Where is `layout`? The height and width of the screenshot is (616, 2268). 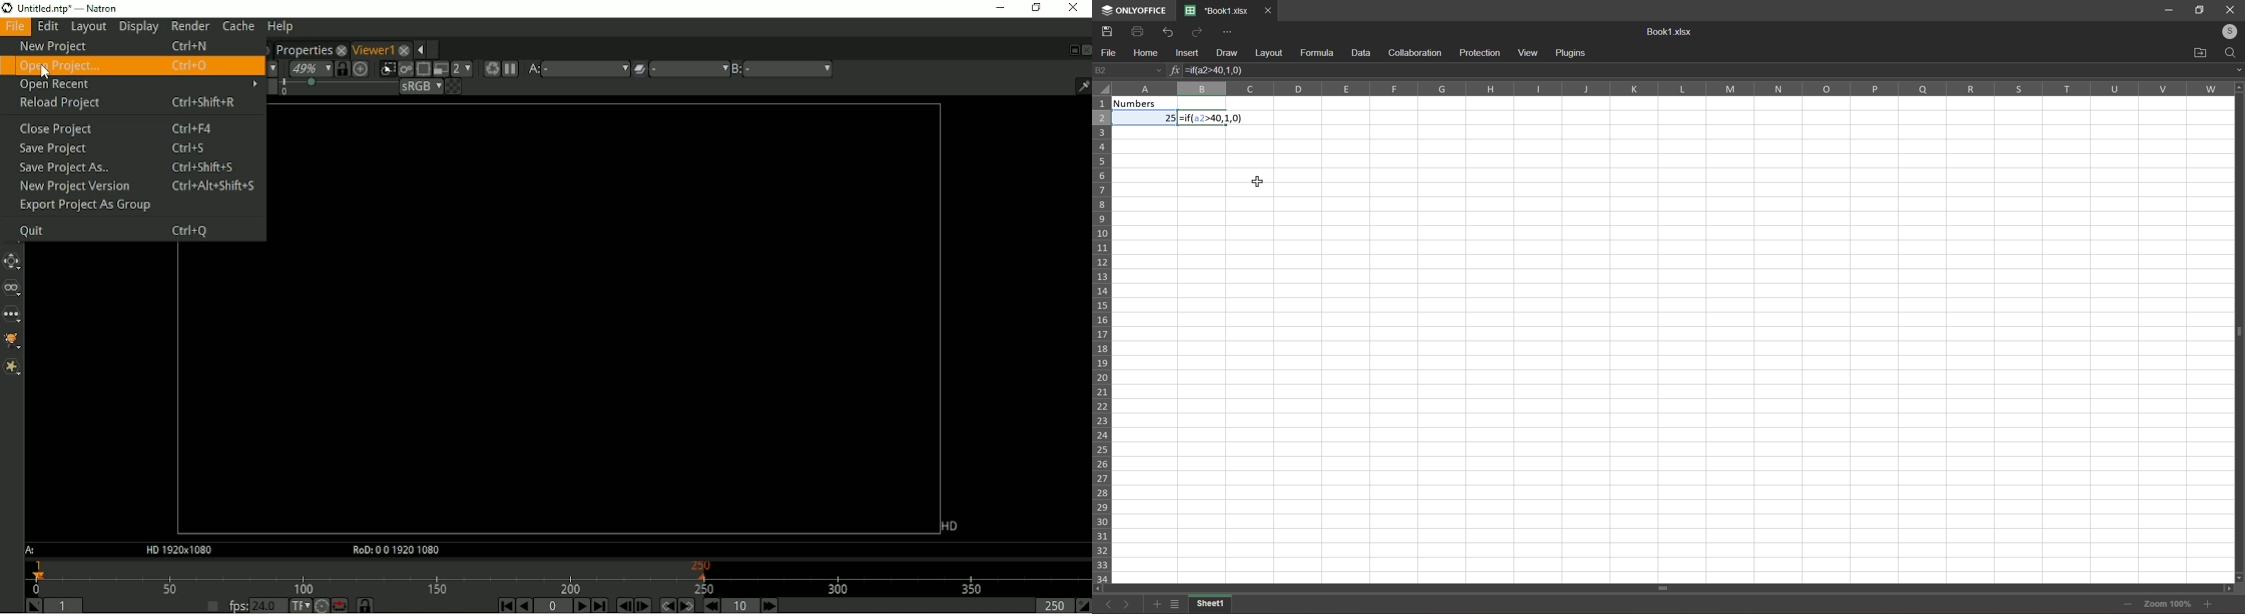 layout is located at coordinates (1268, 52).